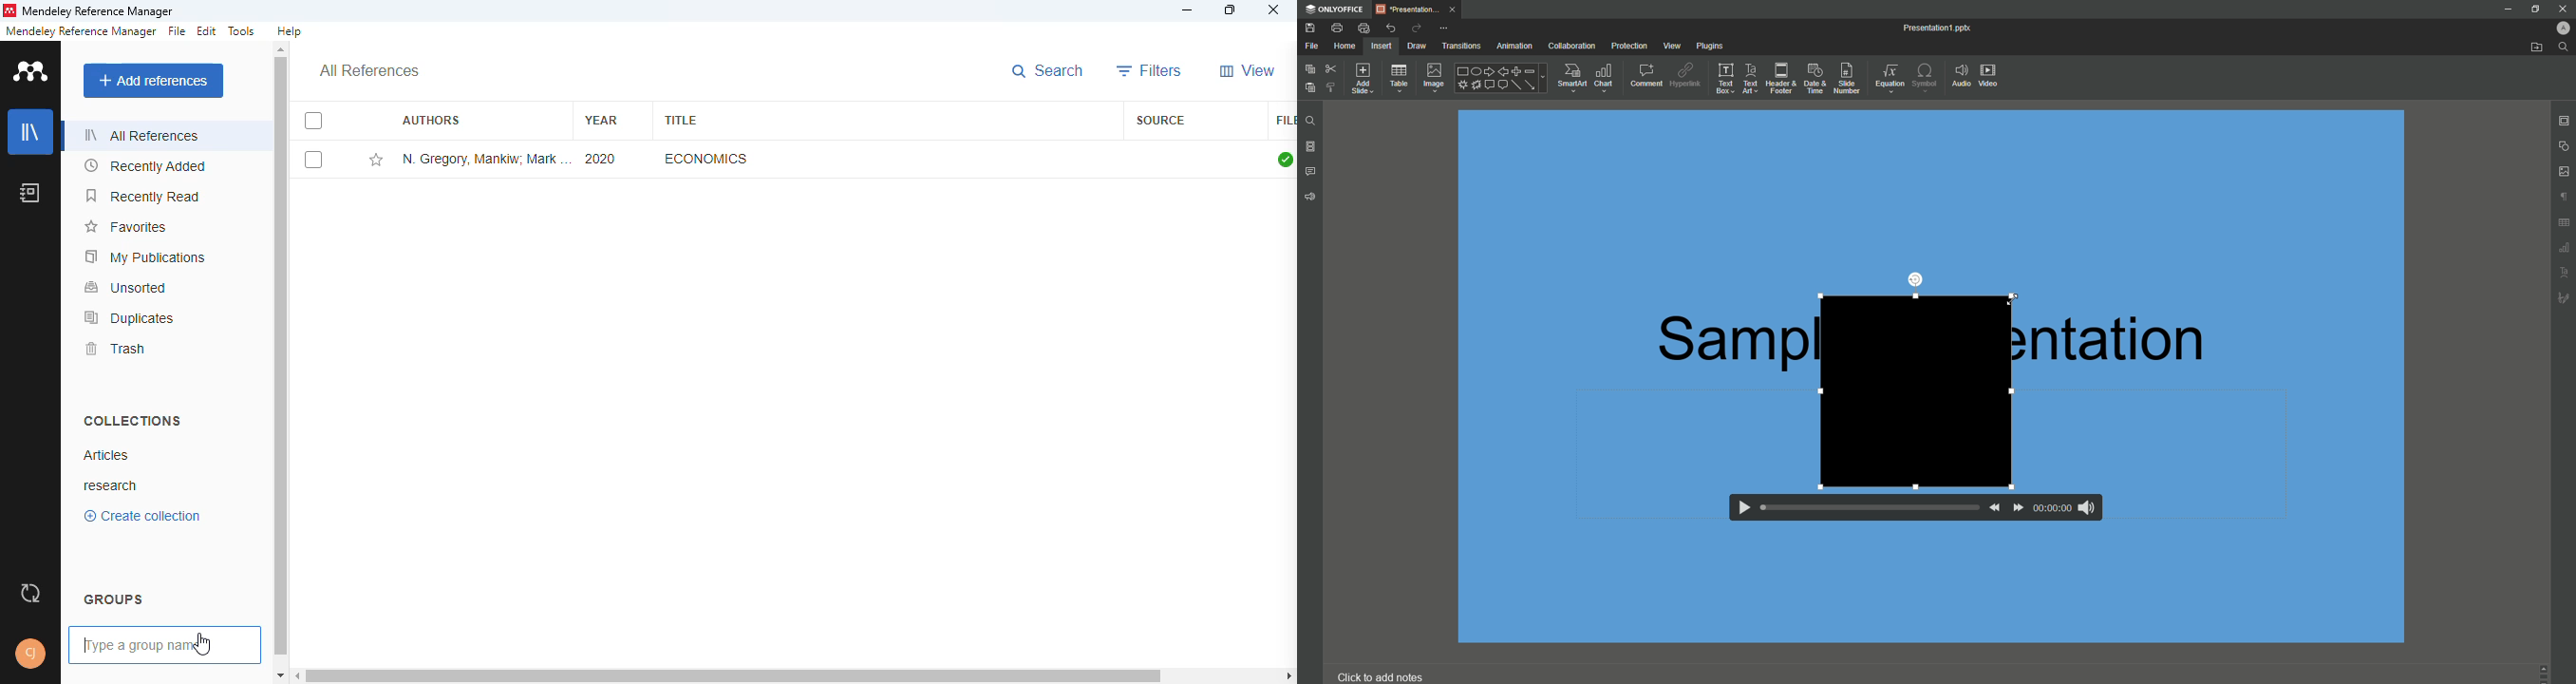 The width and height of the screenshot is (2576, 700). What do you see at coordinates (30, 131) in the screenshot?
I see `library` at bounding box center [30, 131].